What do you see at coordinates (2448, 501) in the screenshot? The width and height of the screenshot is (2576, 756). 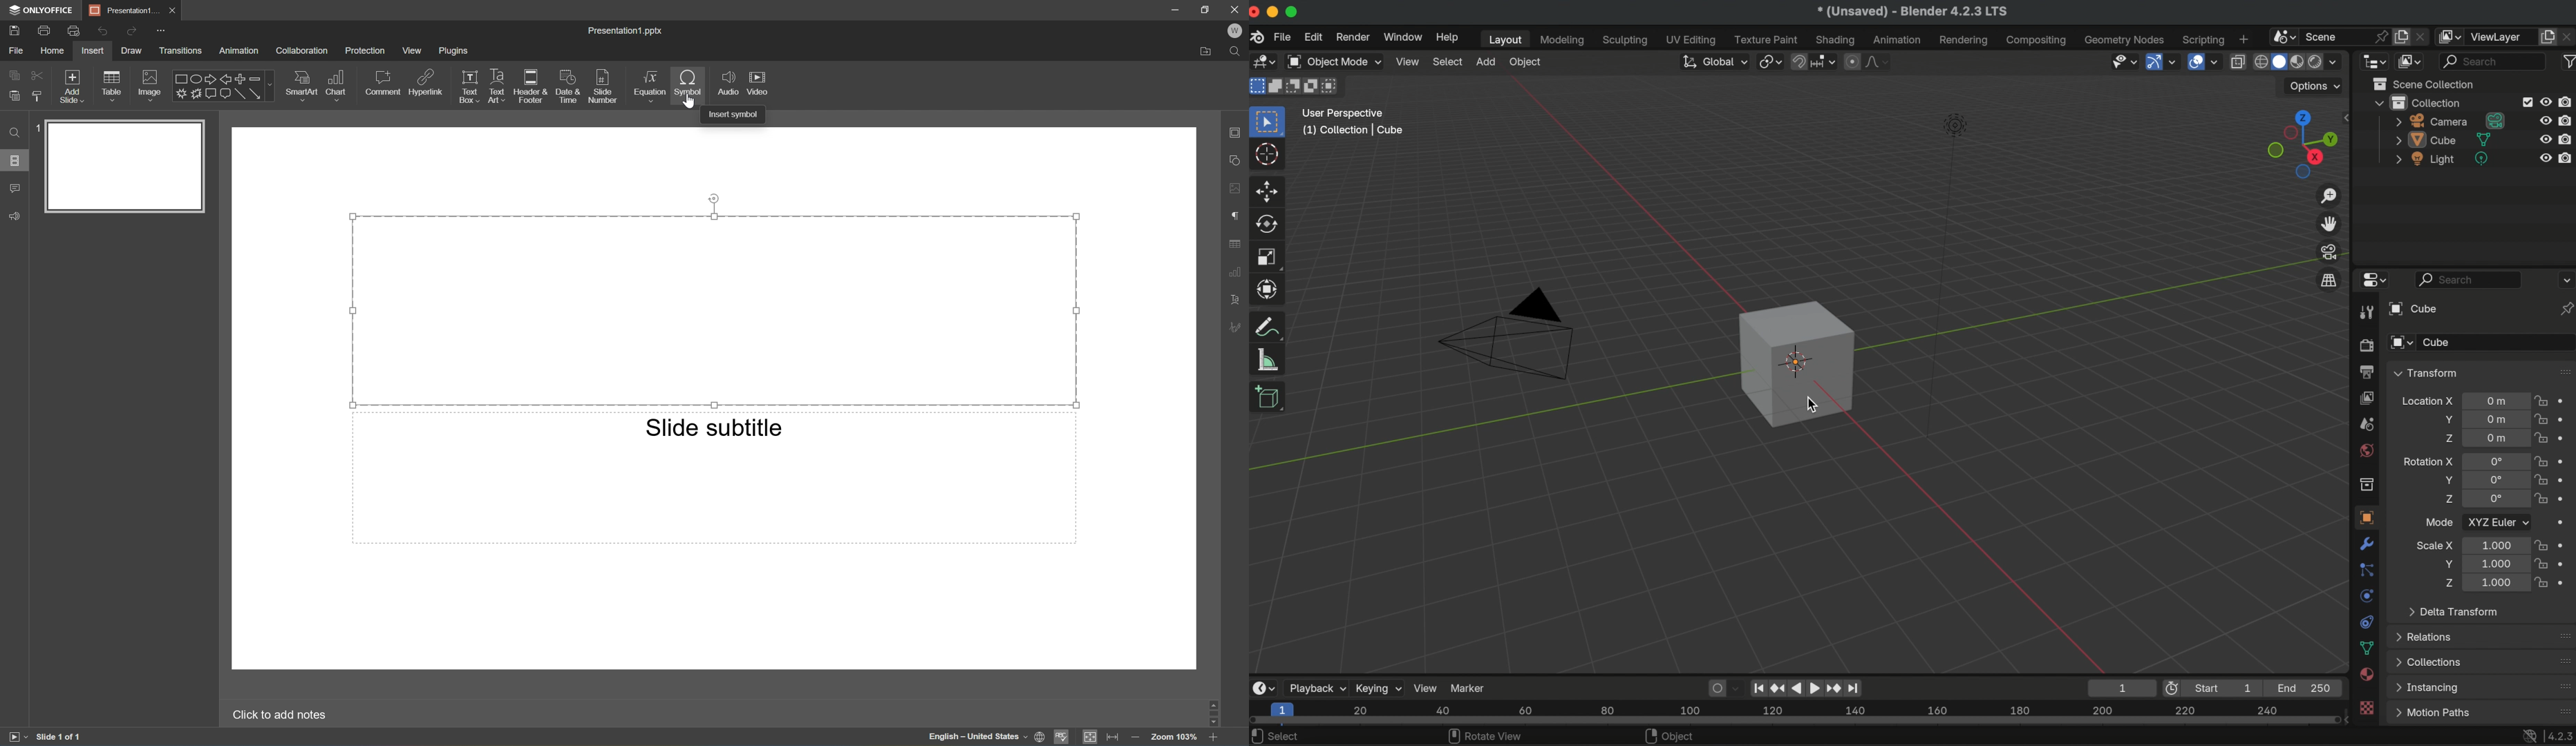 I see `rotation Z` at bounding box center [2448, 501].